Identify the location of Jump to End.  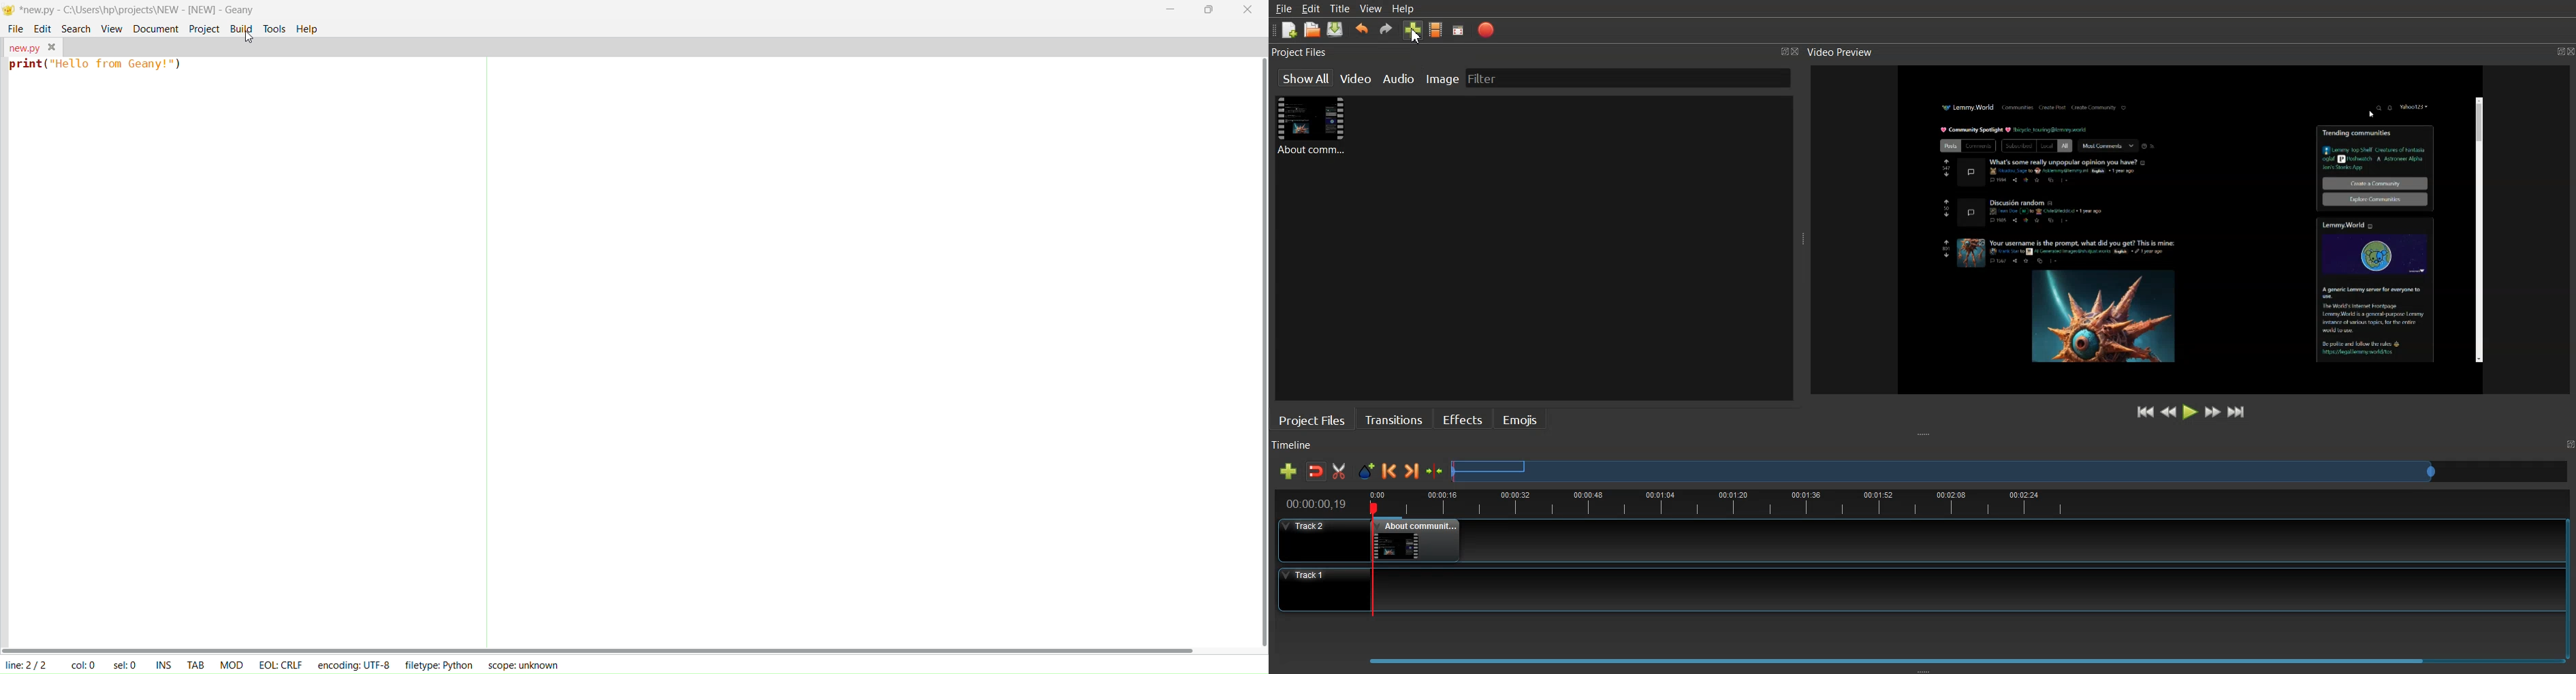
(2237, 411).